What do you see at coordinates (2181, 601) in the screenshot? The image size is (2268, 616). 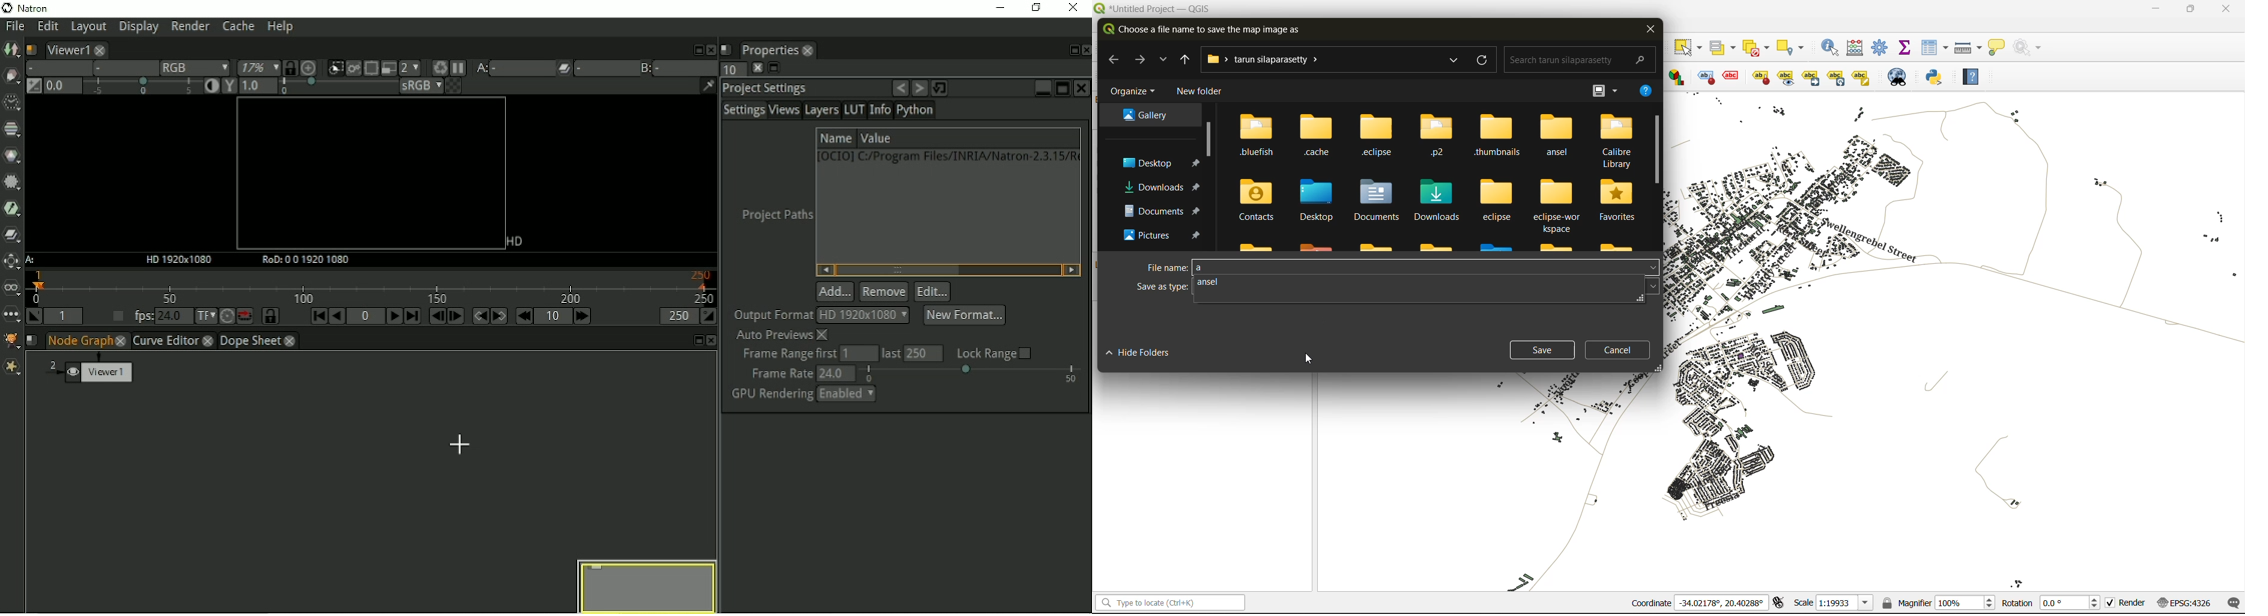 I see `crs` at bounding box center [2181, 601].